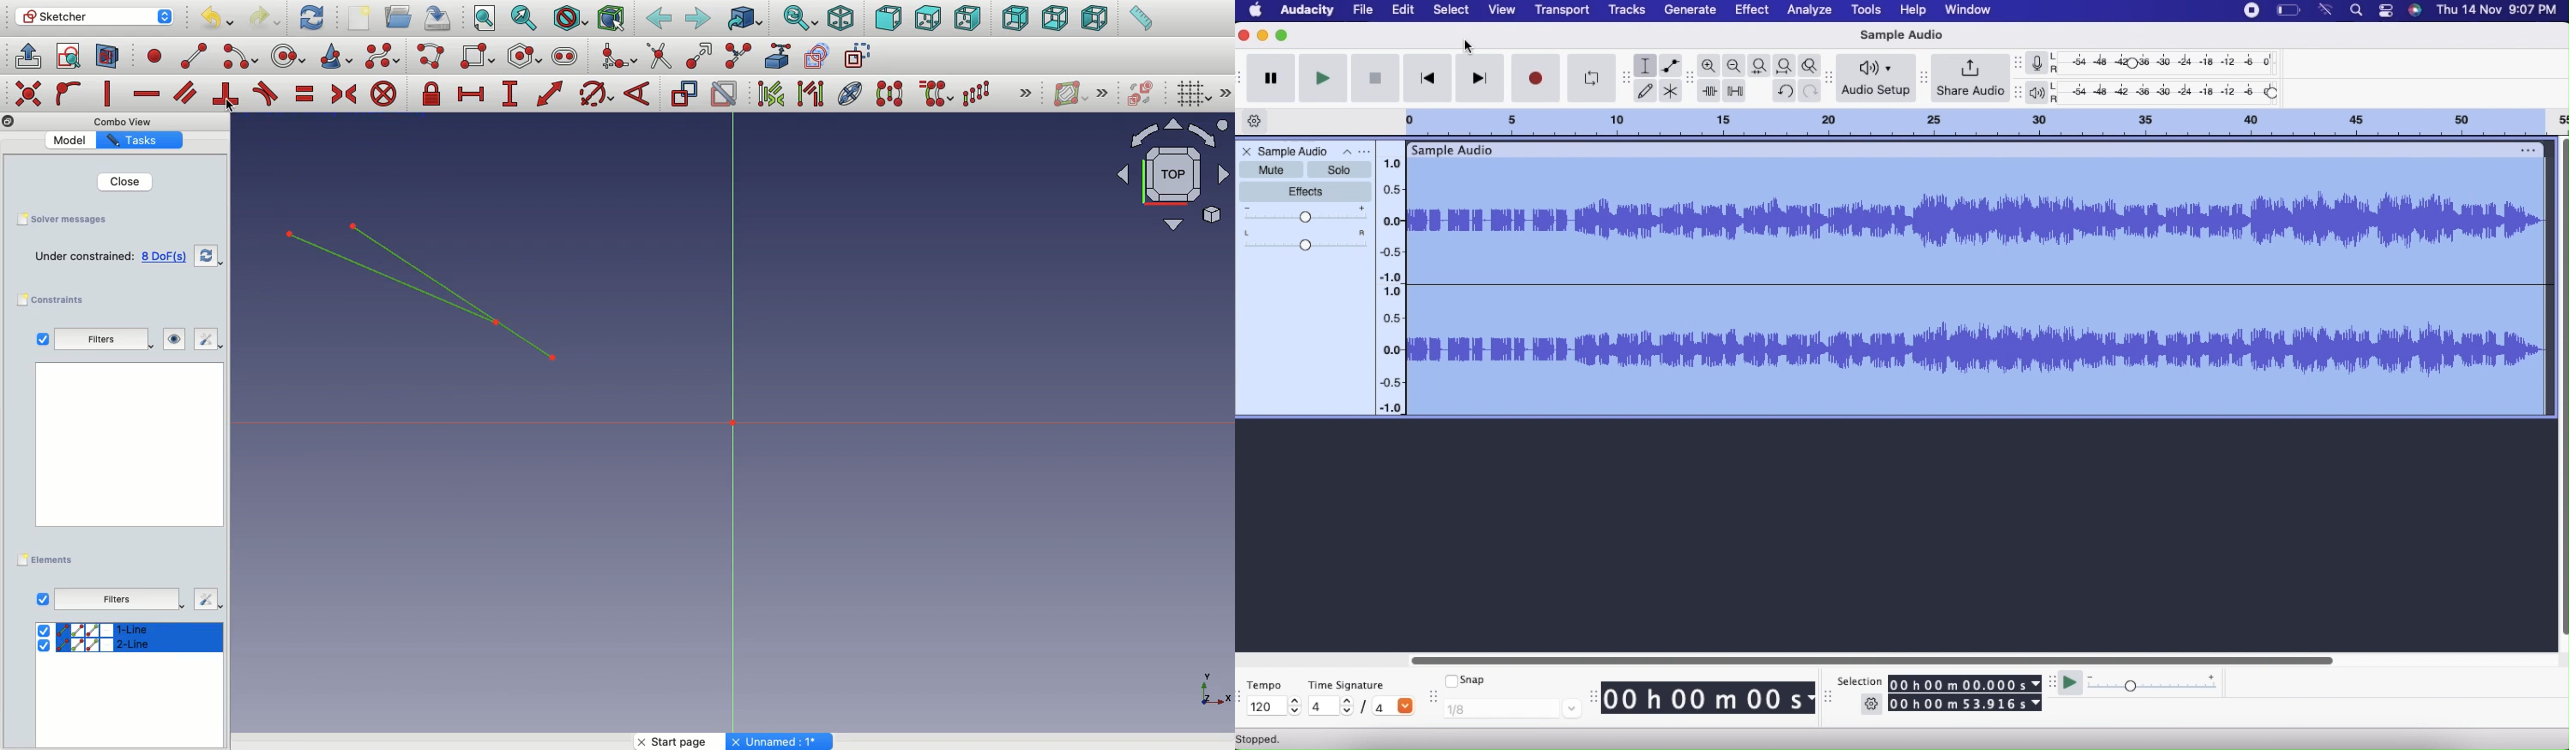  What do you see at coordinates (124, 122) in the screenshot?
I see `` at bounding box center [124, 122].